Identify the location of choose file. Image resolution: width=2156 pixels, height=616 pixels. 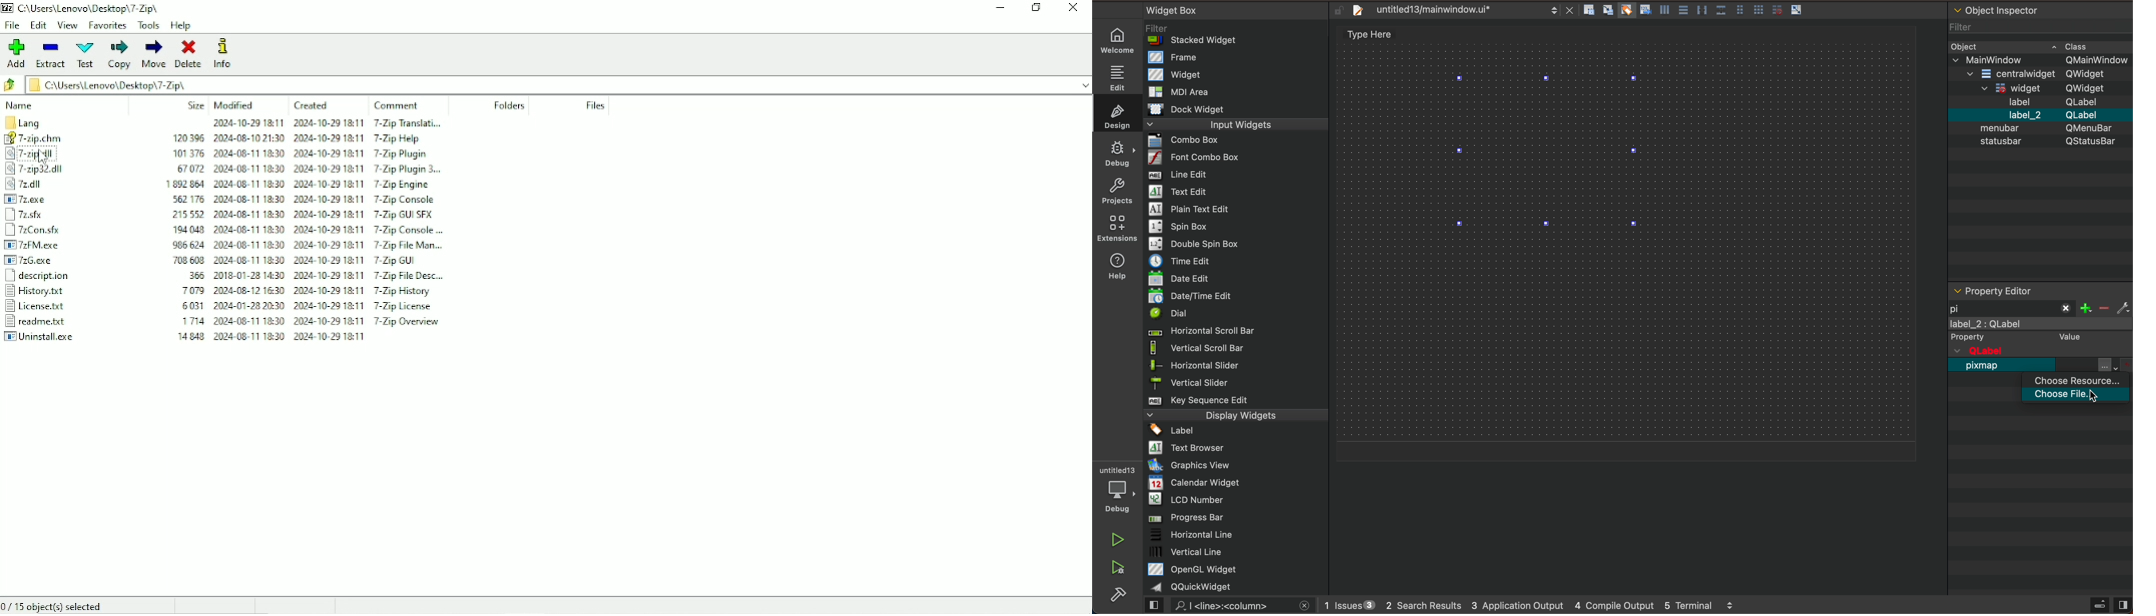
(2081, 396).